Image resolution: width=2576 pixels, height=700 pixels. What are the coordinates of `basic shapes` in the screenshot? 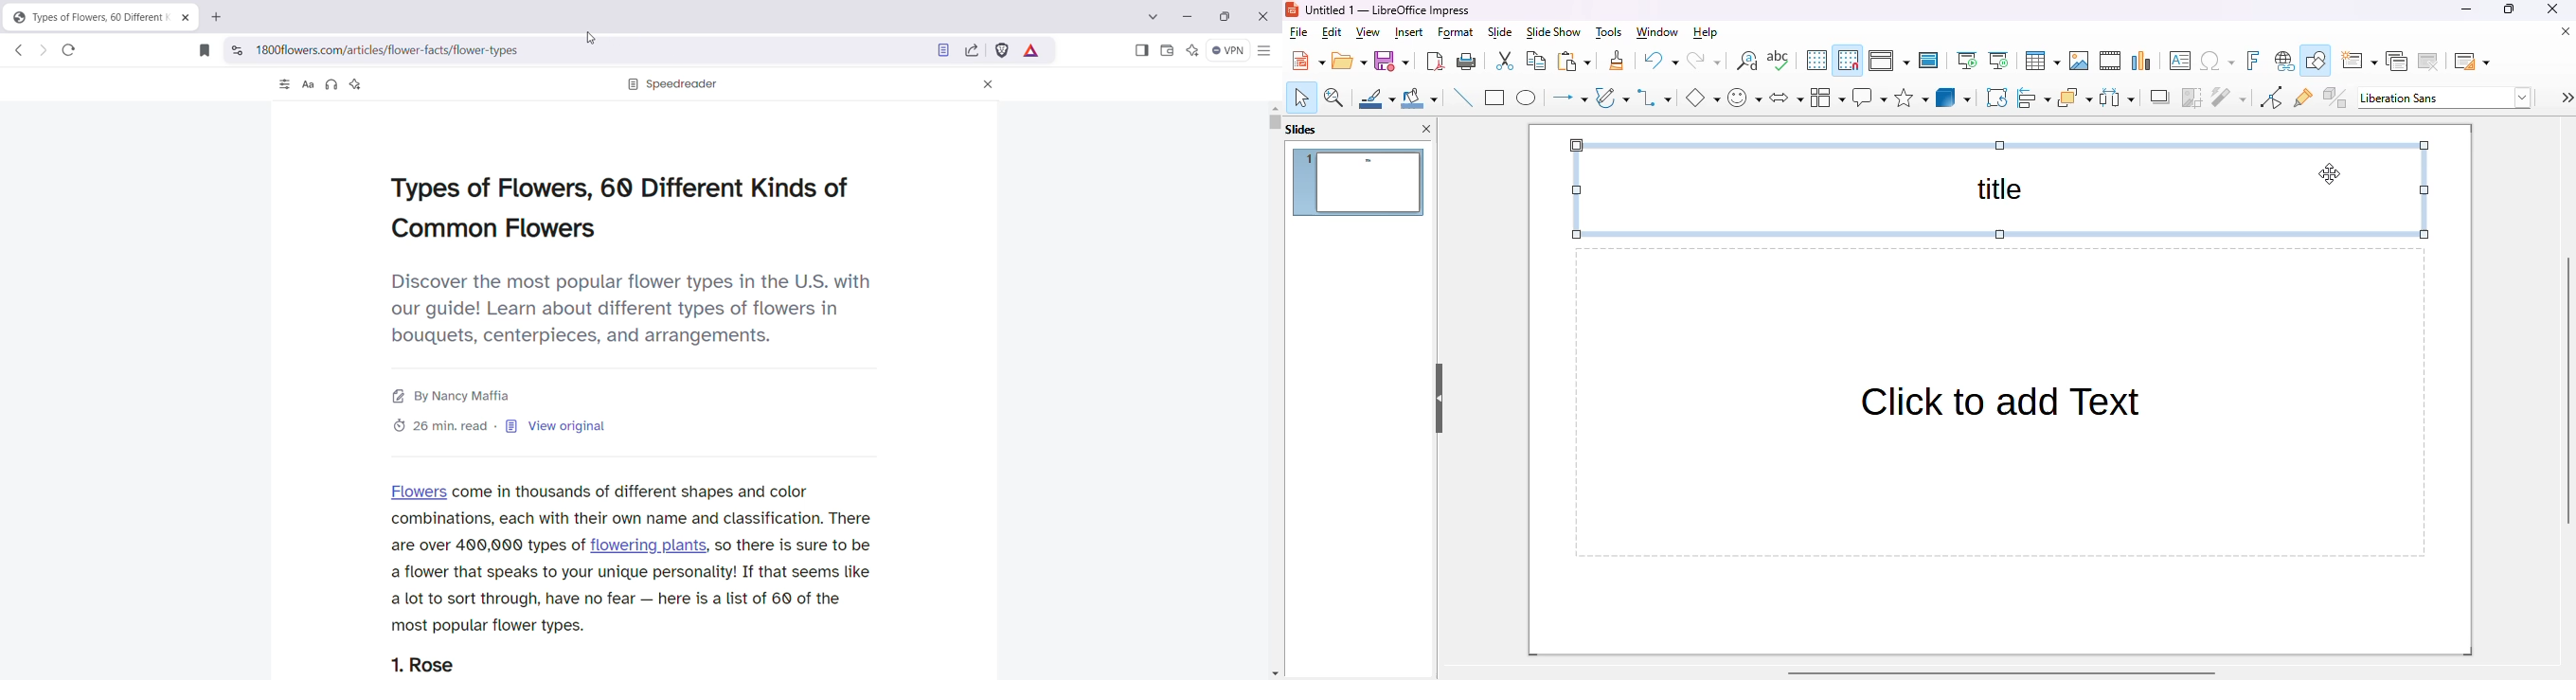 It's located at (1703, 98).